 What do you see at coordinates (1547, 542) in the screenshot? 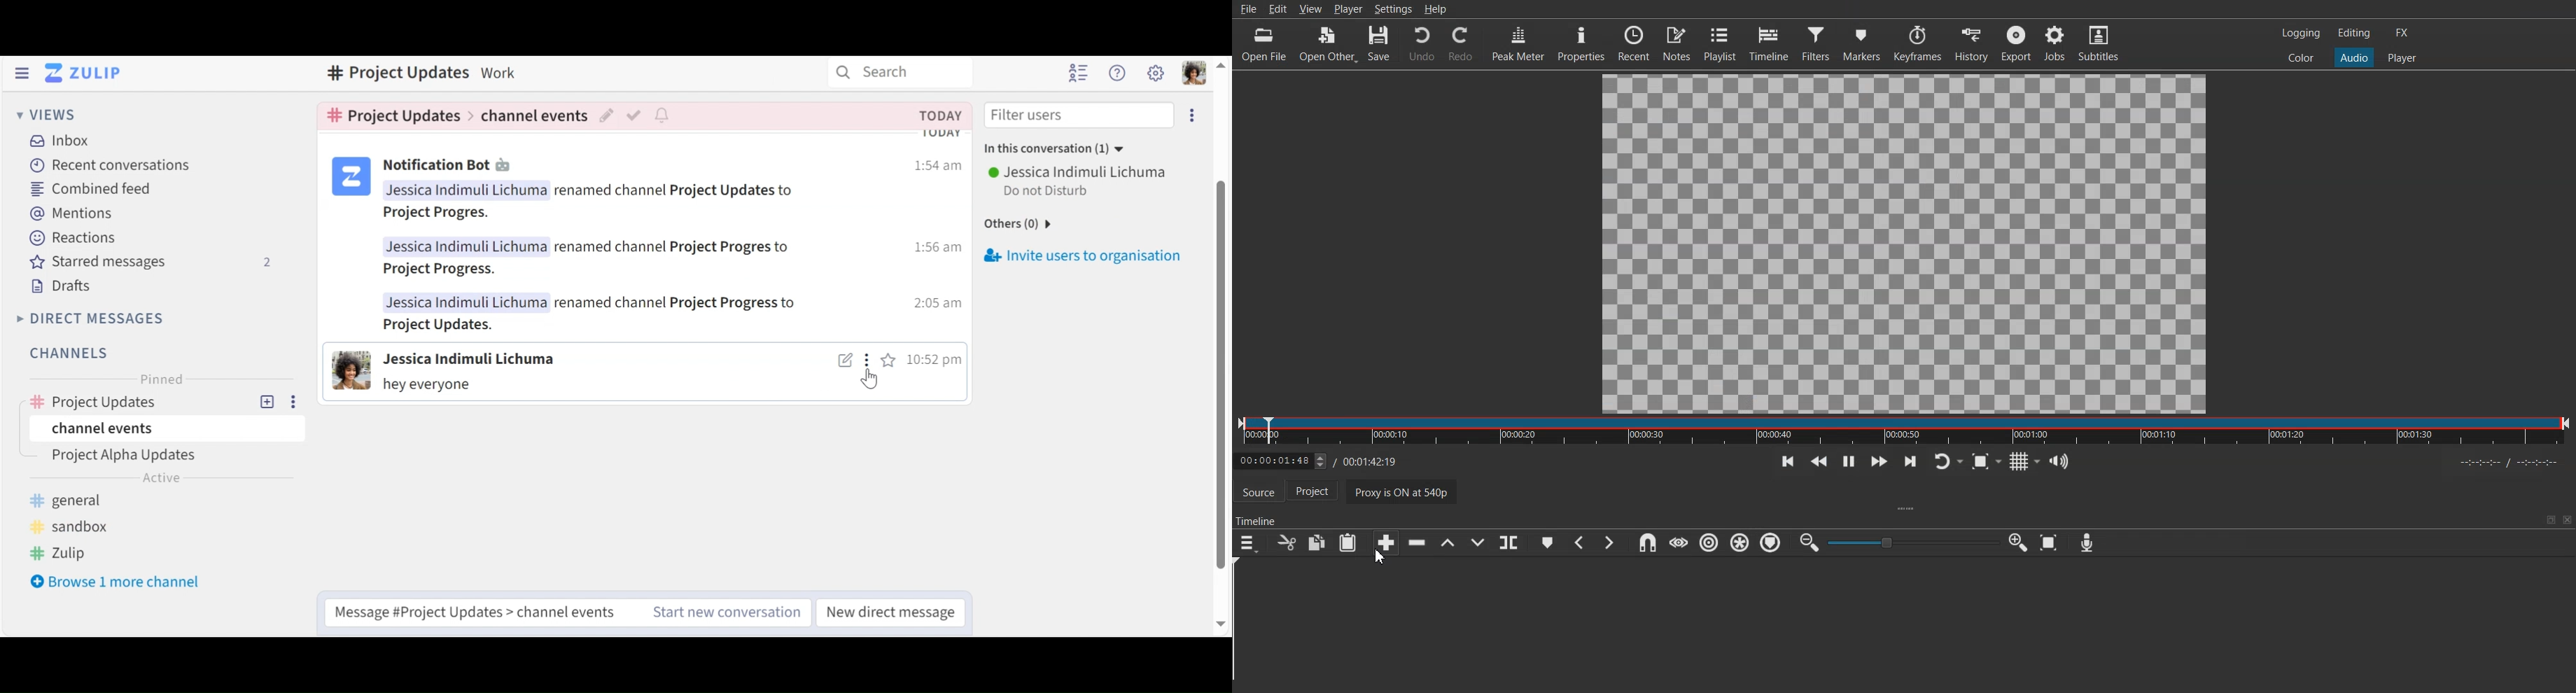
I see `Create marker` at bounding box center [1547, 542].